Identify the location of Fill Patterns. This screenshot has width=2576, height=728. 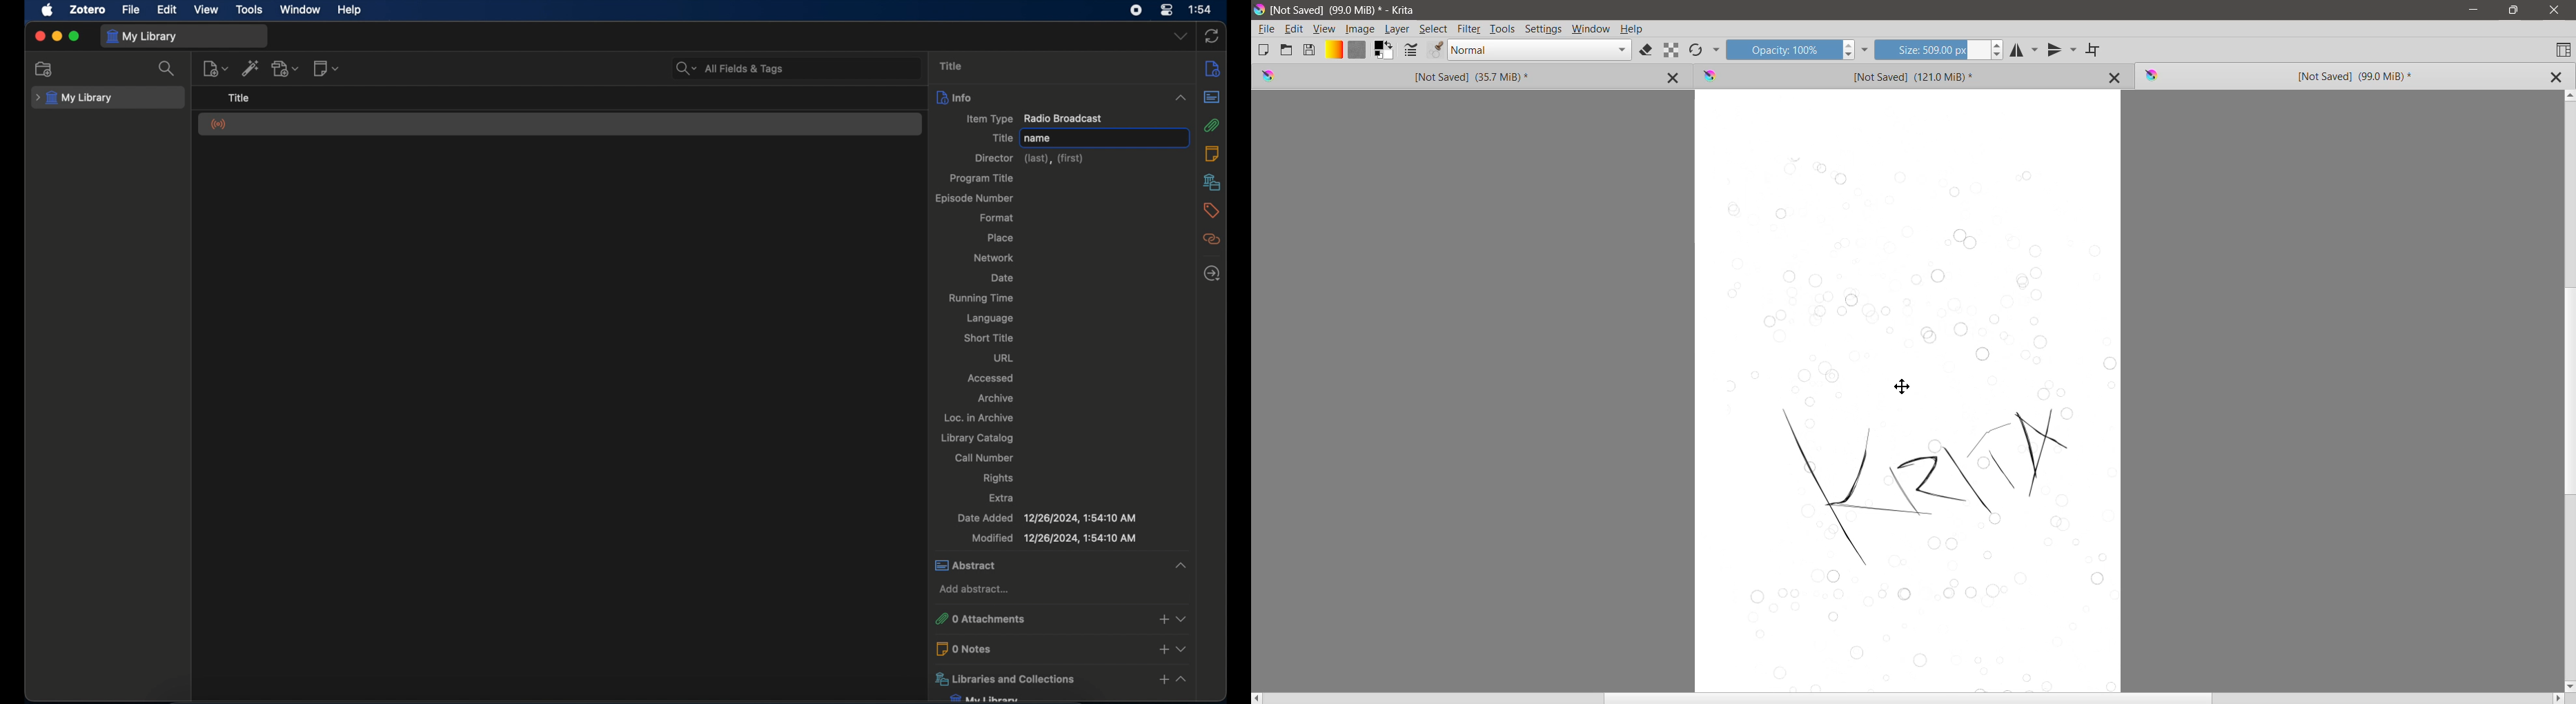
(1357, 50).